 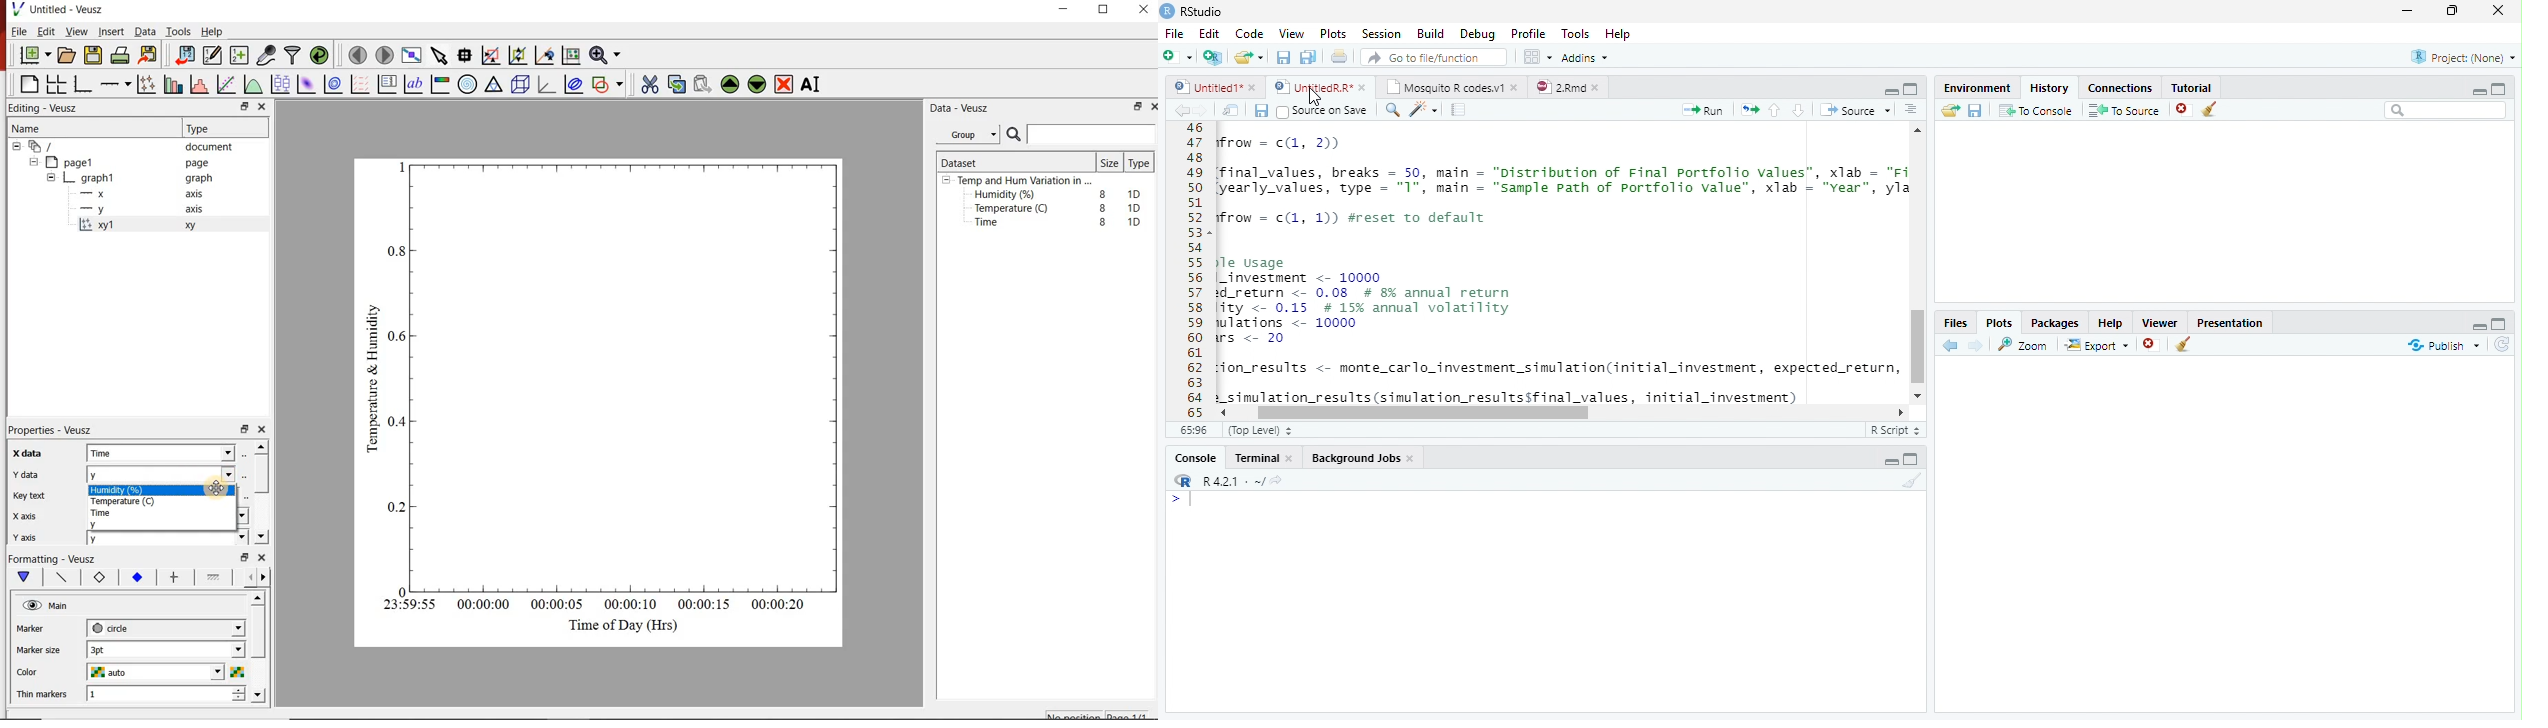 What do you see at coordinates (1450, 86) in the screenshot?
I see `Mosquito R codes.v1` at bounding box center [1450, 86].